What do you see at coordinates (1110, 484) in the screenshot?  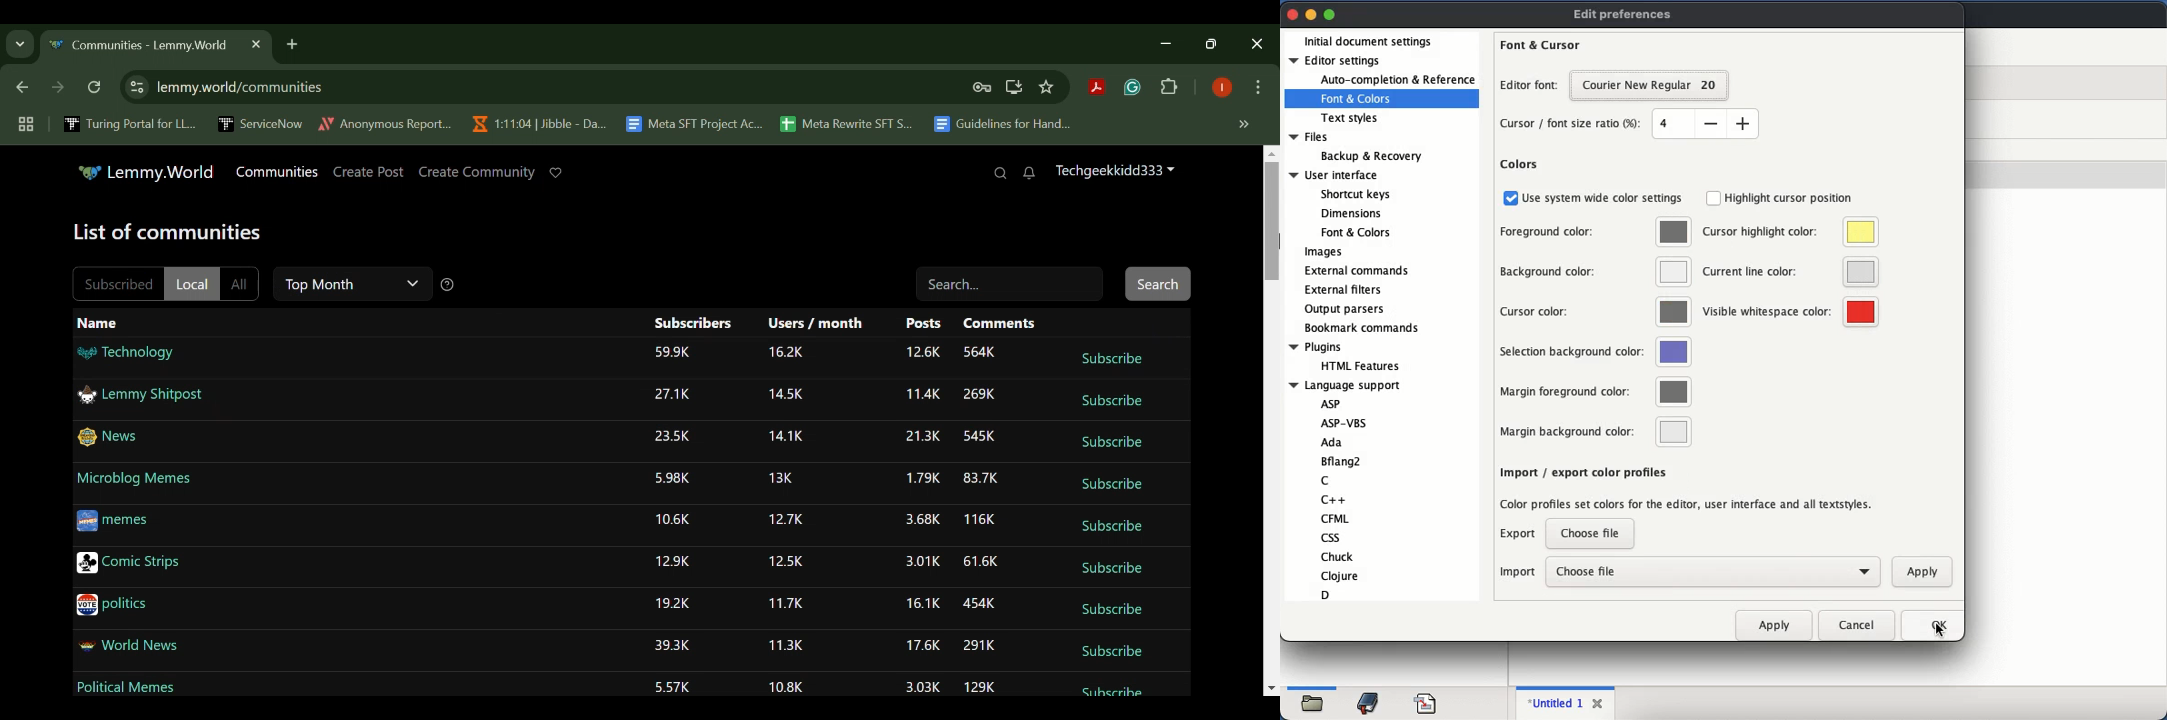 I see `Subscribe` at bounding box center [1110, 484].